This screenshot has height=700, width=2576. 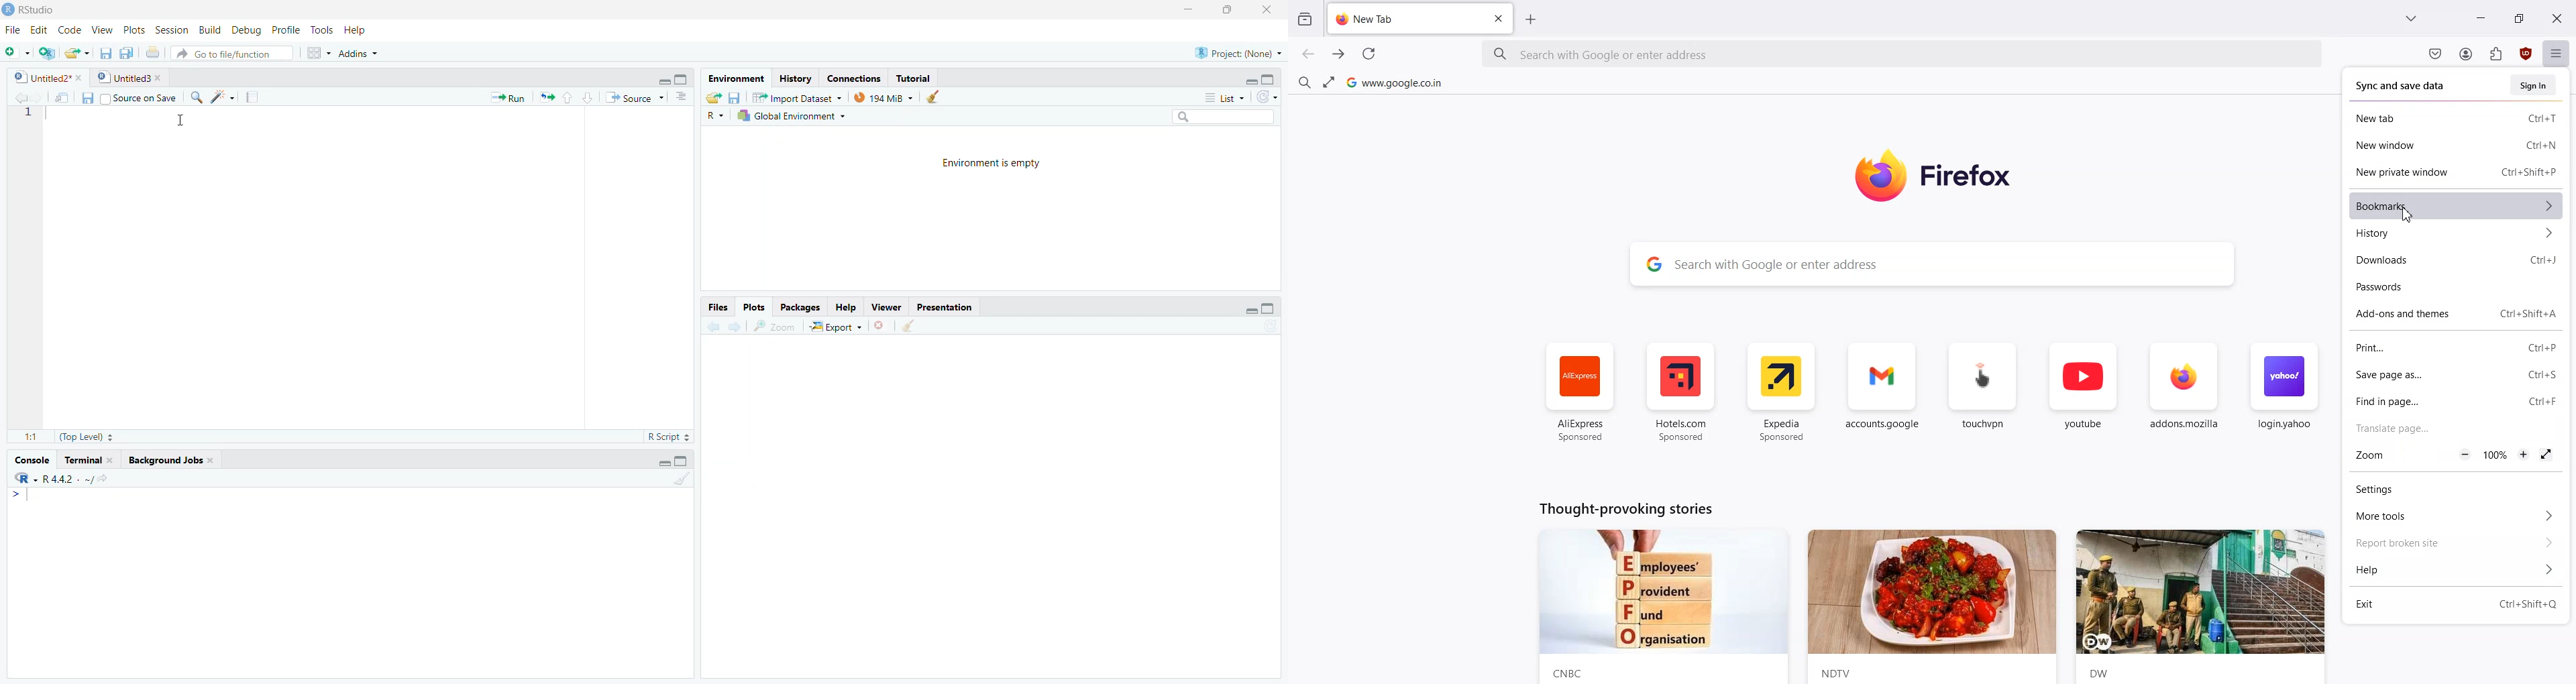 I want to click on Load workspace, so click(x=714, y=97).